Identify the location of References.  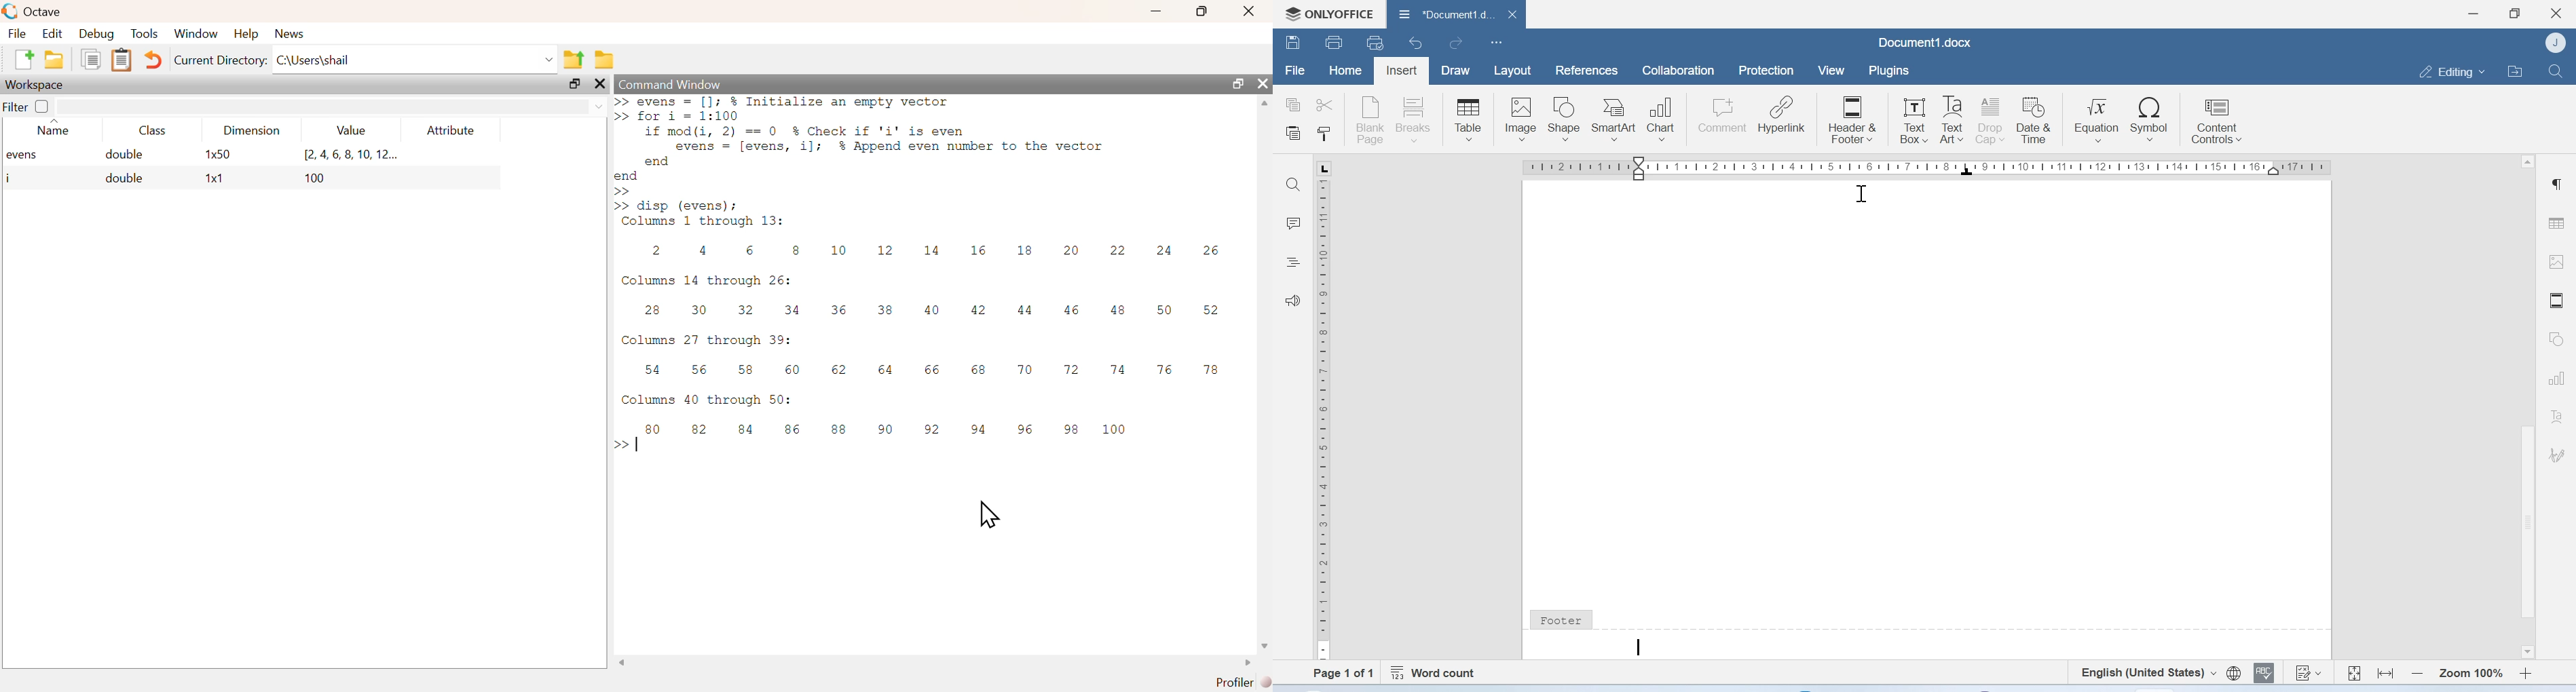
(1584, 70).